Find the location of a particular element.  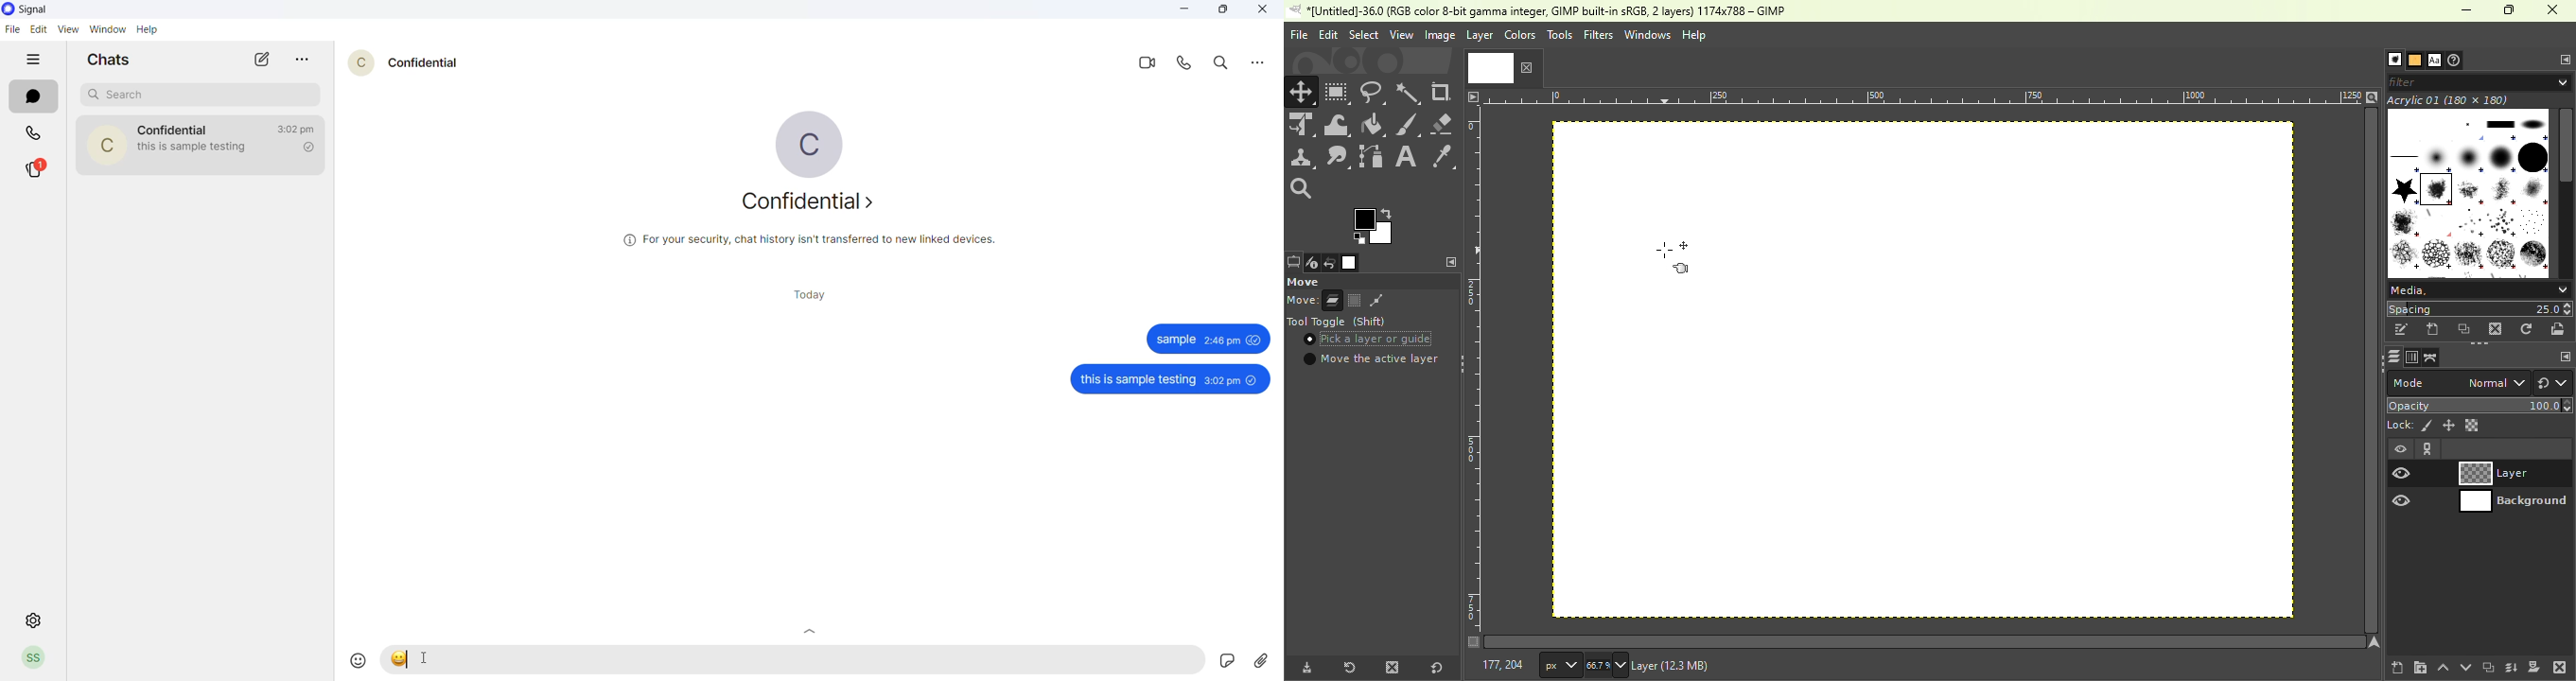

seen is located at coordinates (1255, 340).